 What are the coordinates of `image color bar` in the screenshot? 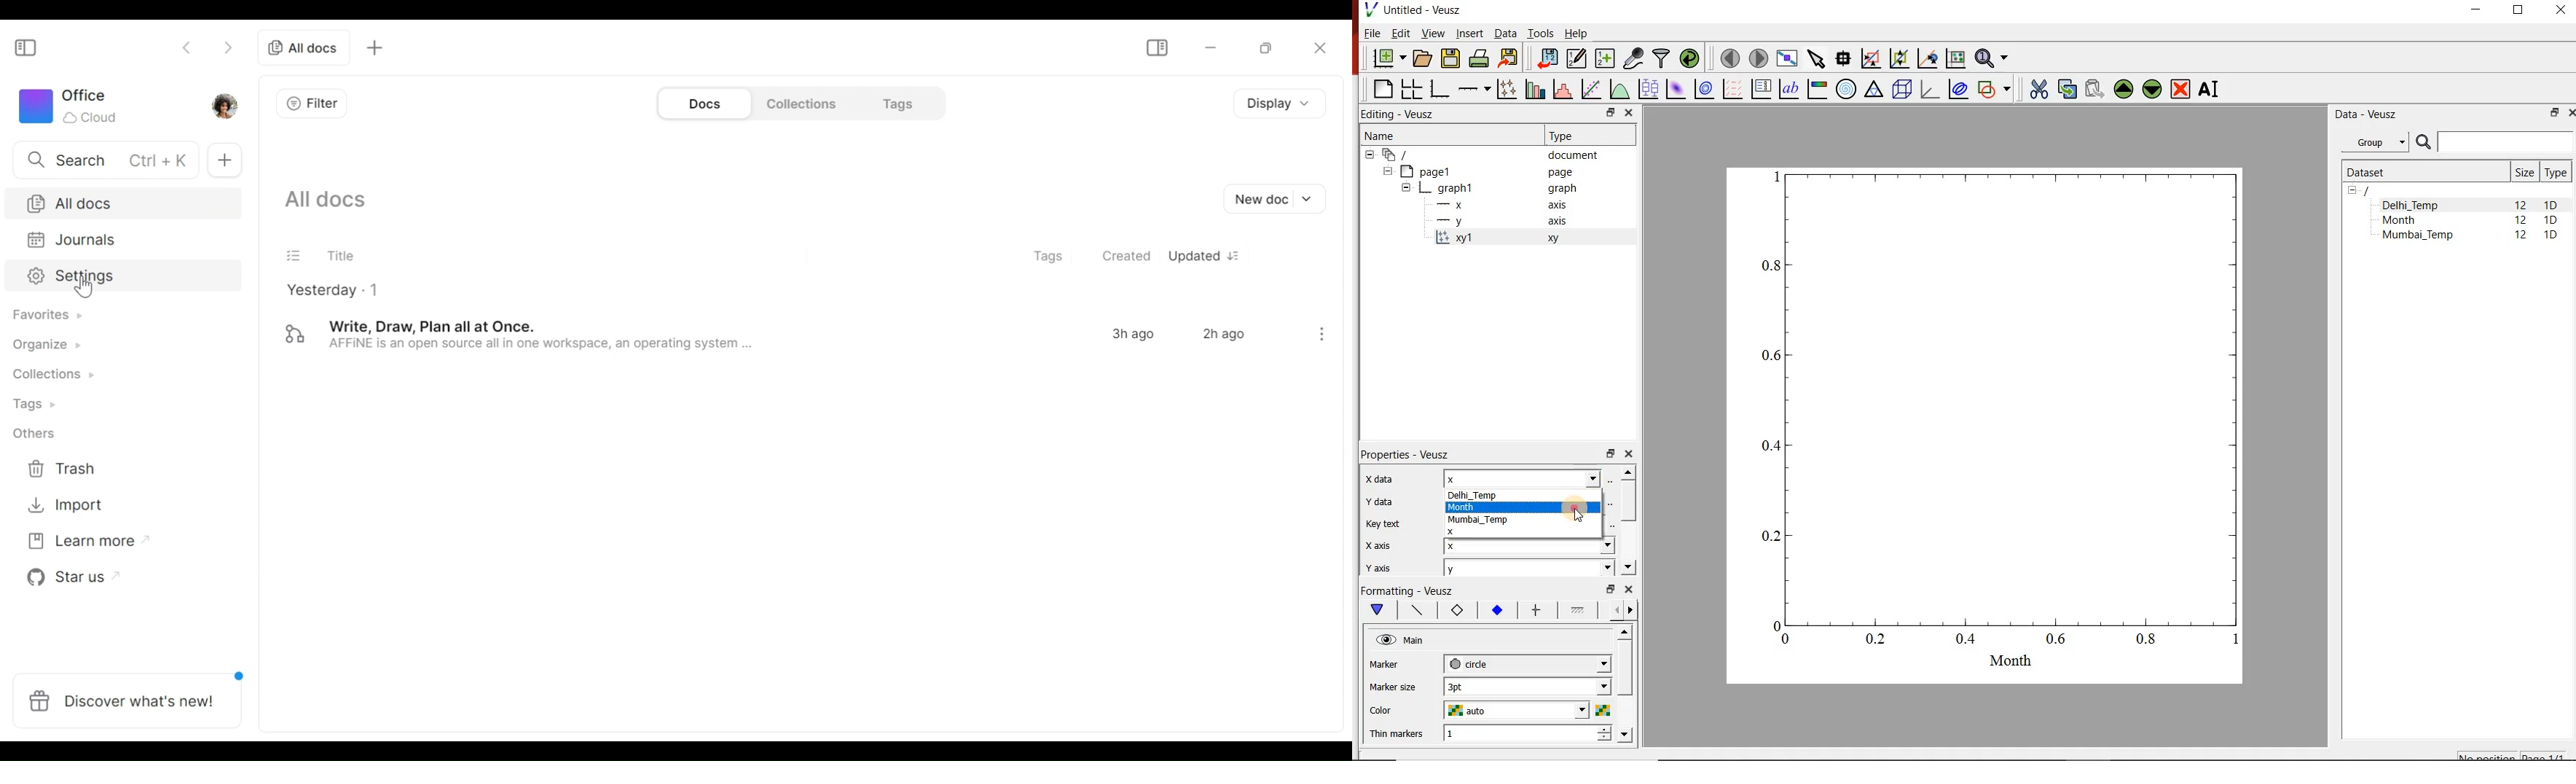 It's located at (1817, 89).